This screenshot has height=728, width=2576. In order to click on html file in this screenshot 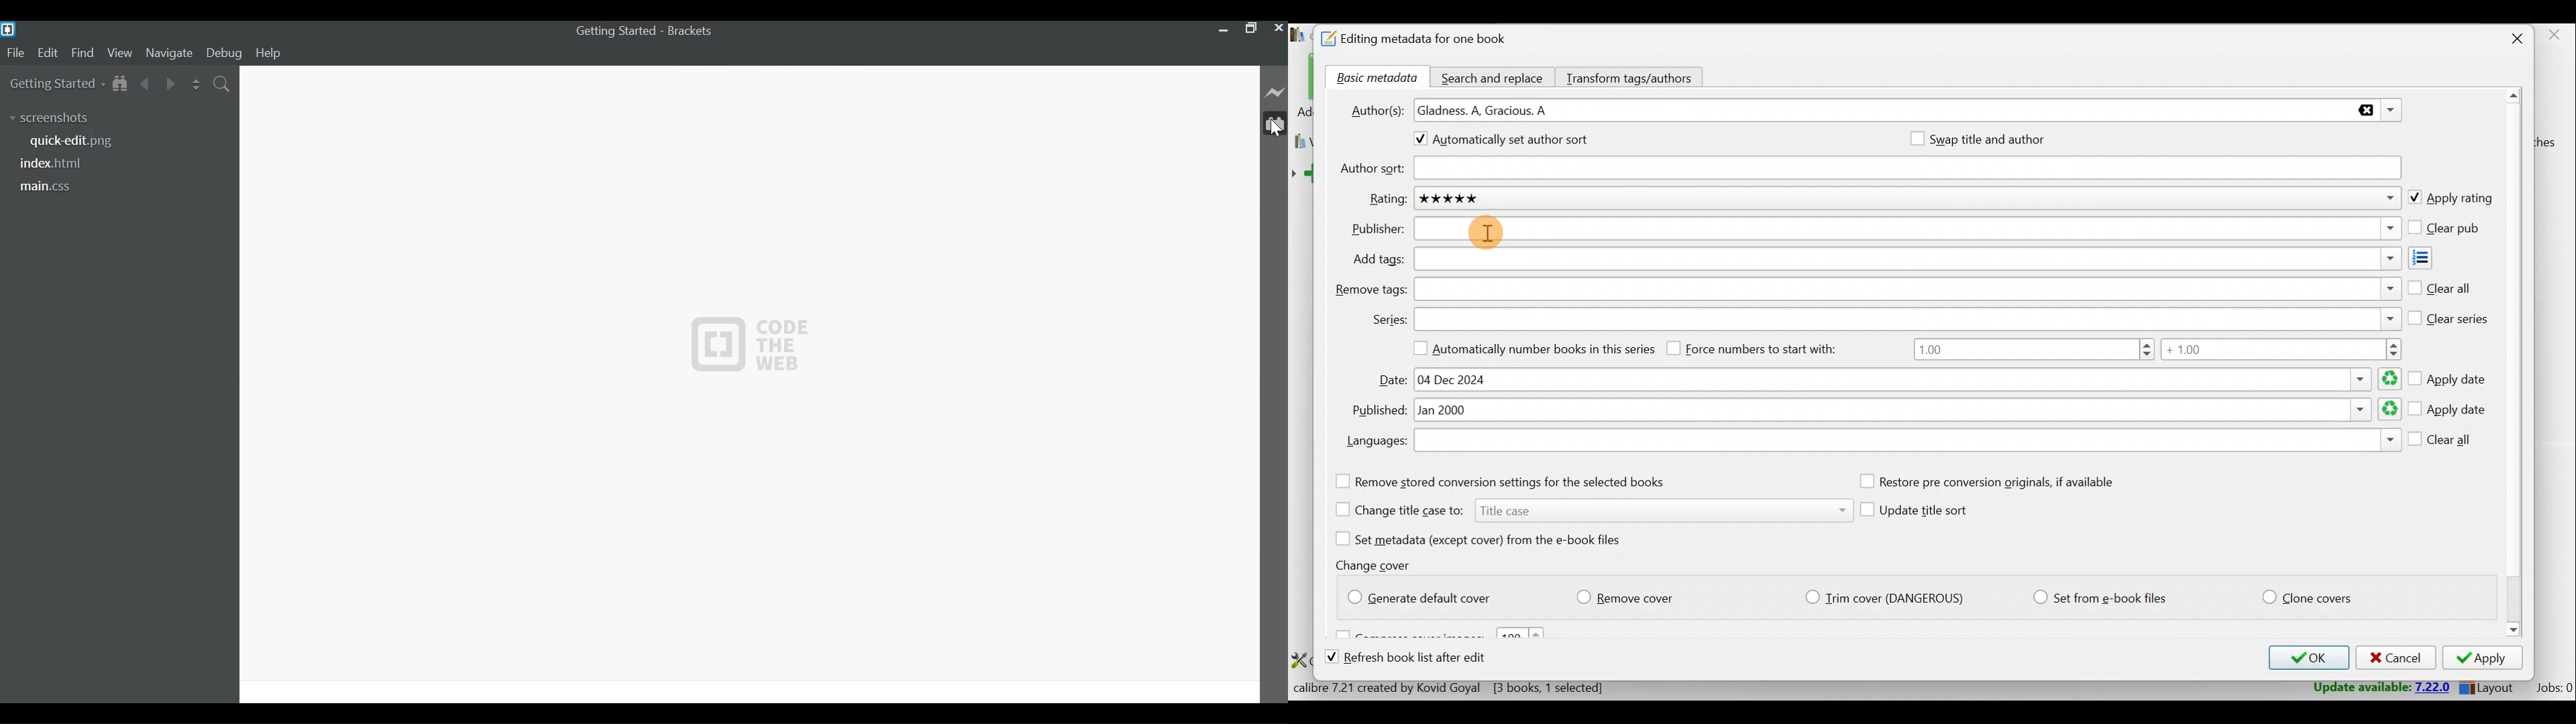, I will do `click(53, 164)`.